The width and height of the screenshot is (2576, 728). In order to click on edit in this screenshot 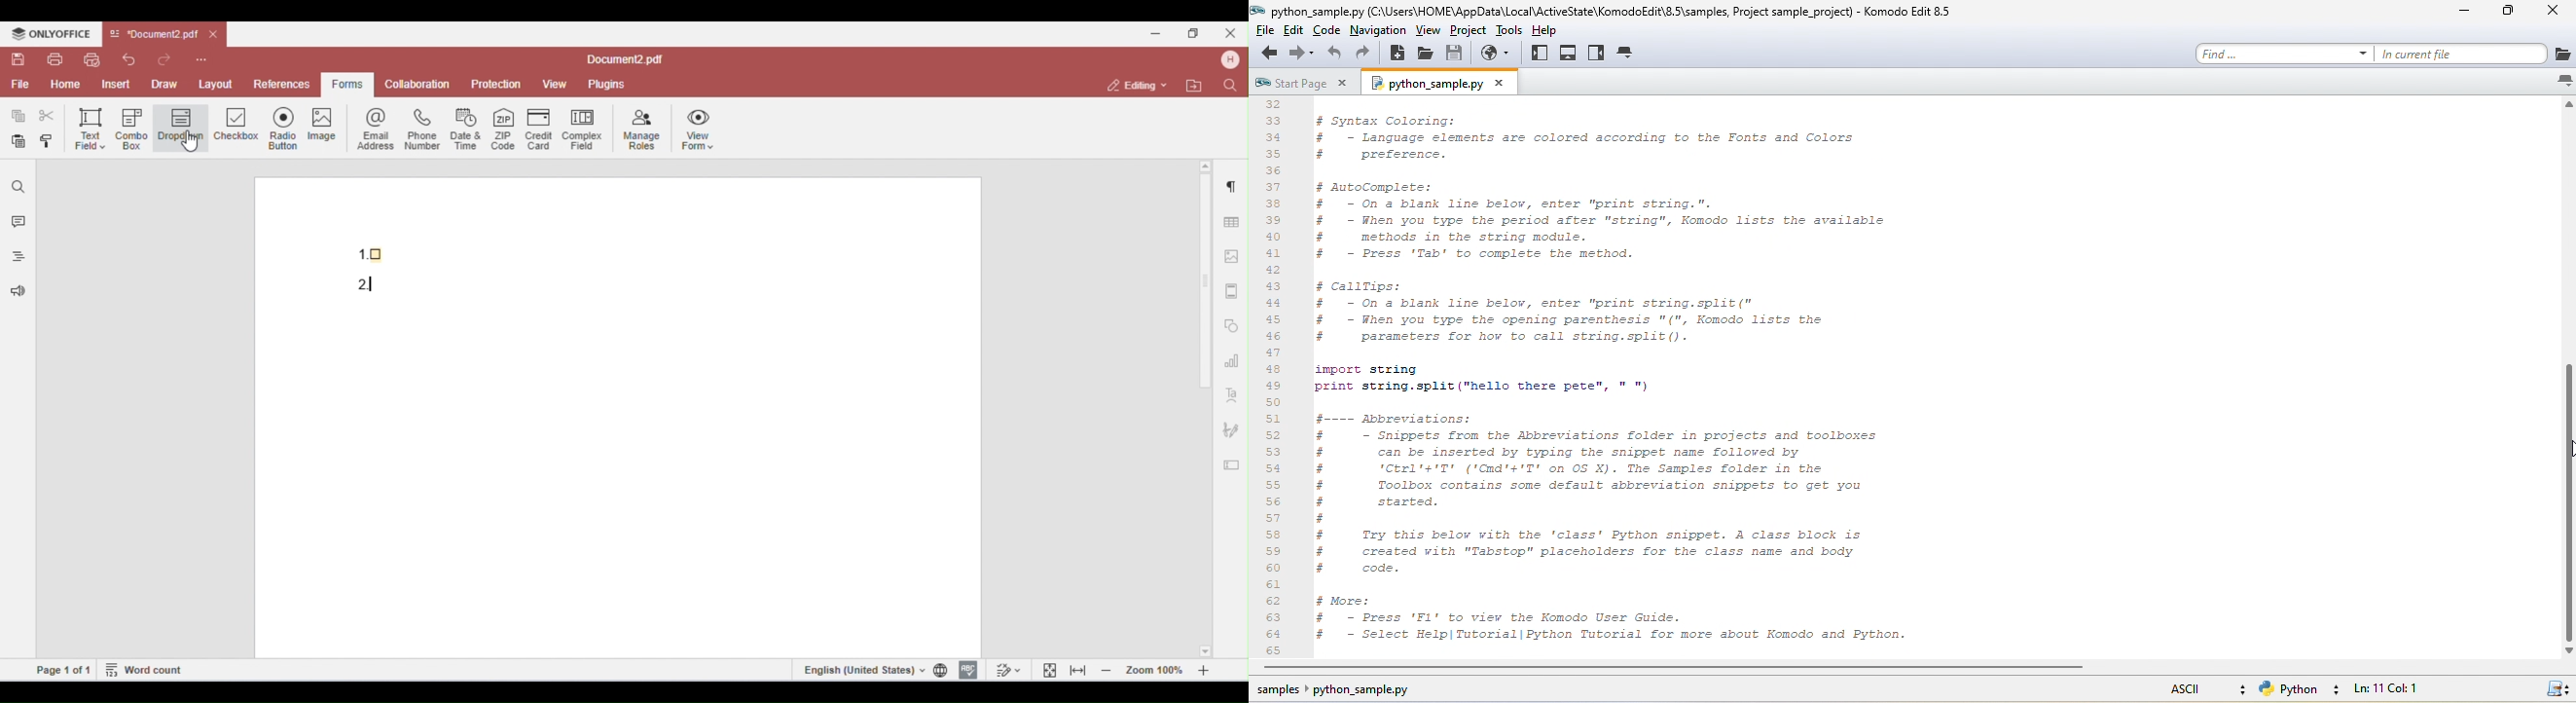, I will do `click(1300, 31)`.